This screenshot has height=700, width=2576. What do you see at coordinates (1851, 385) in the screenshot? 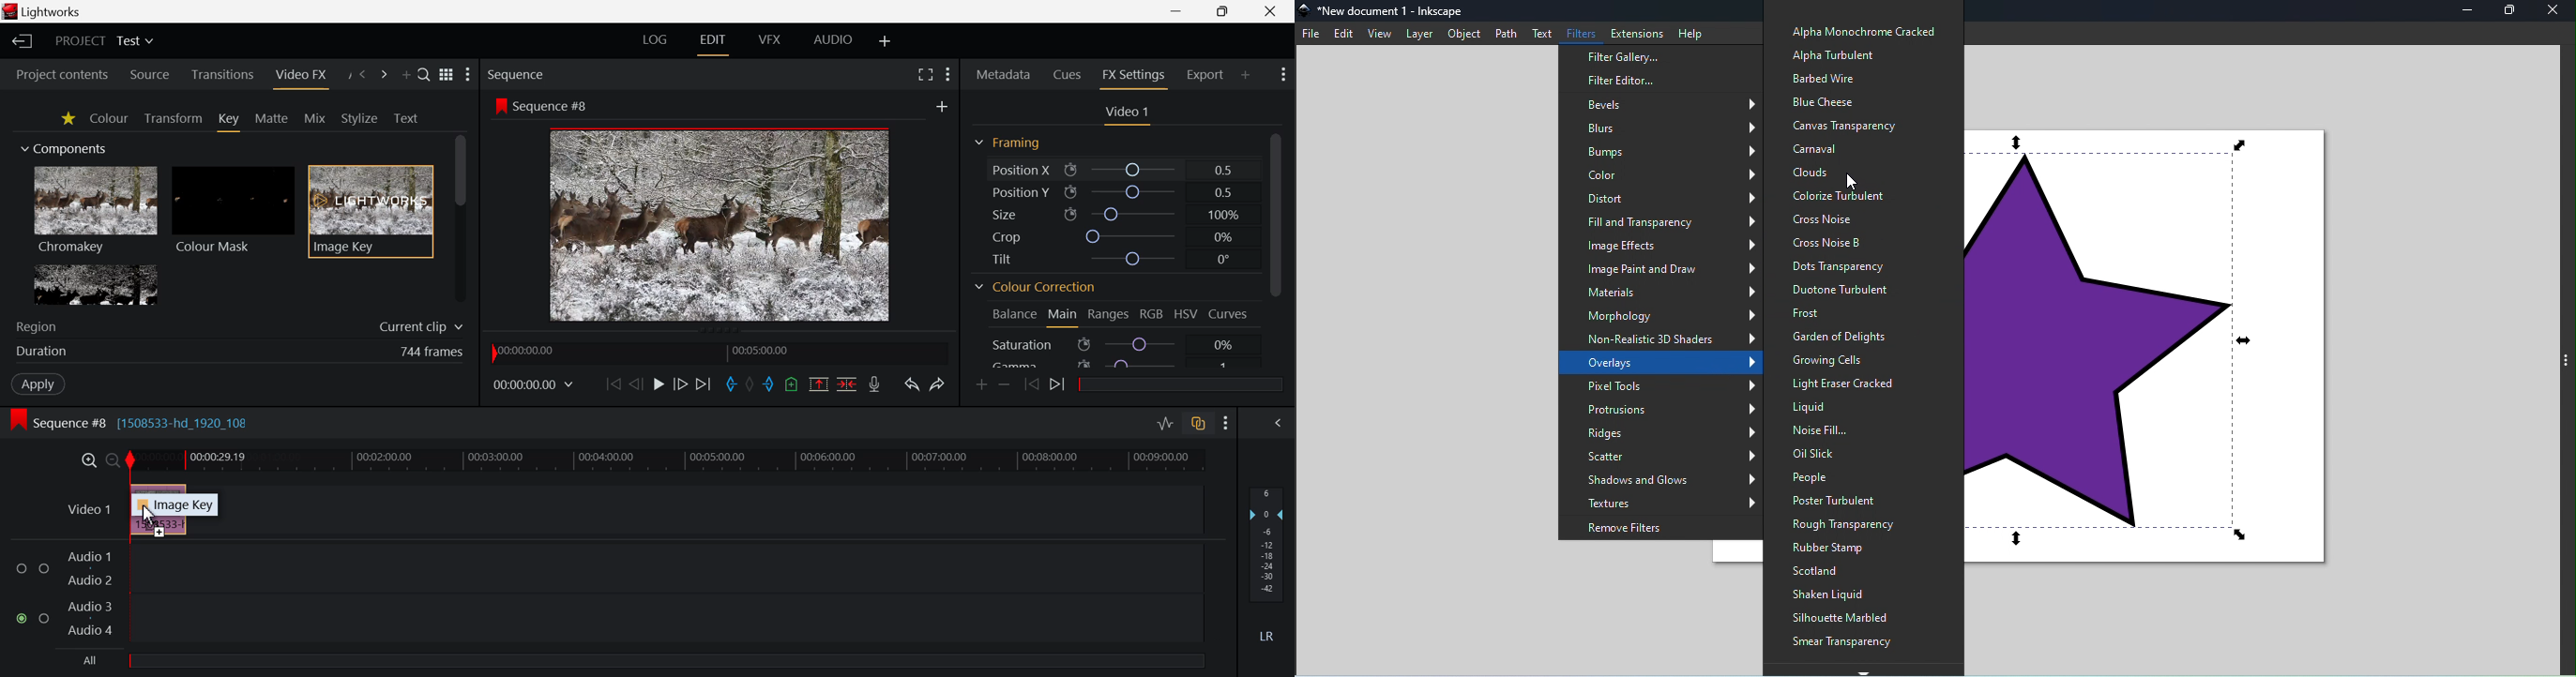
I see `Light eraser cracked` at bounding box center [1851, 385].